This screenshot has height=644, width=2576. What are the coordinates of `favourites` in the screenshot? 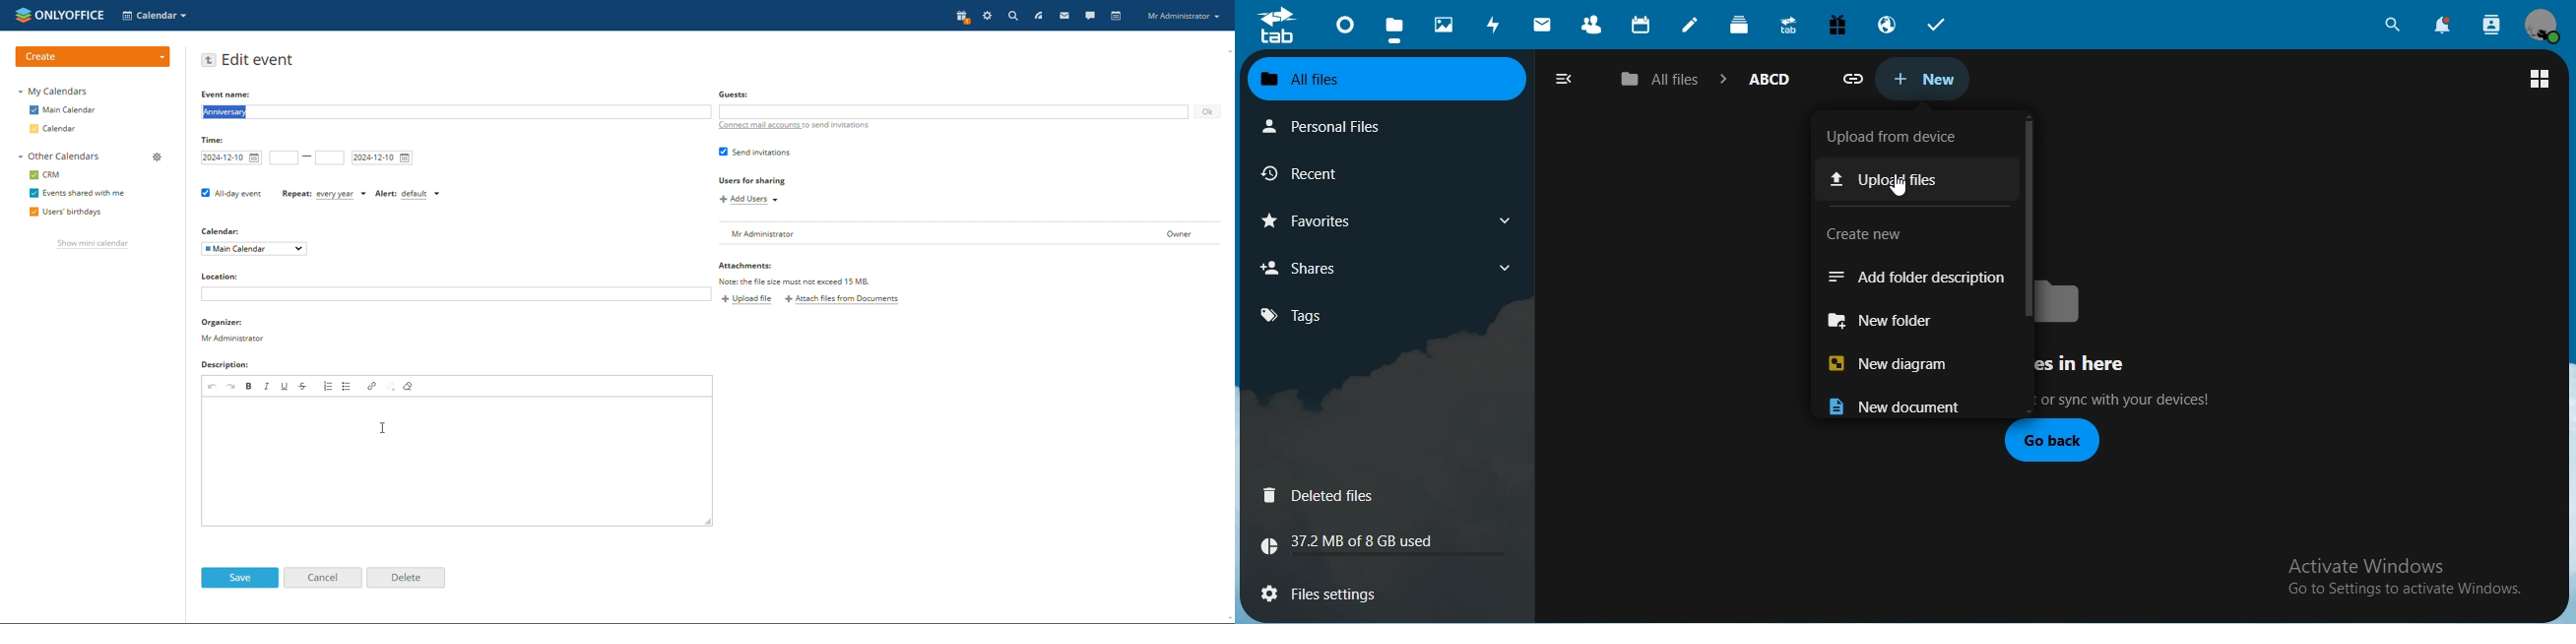 It's located at (1317, 221).